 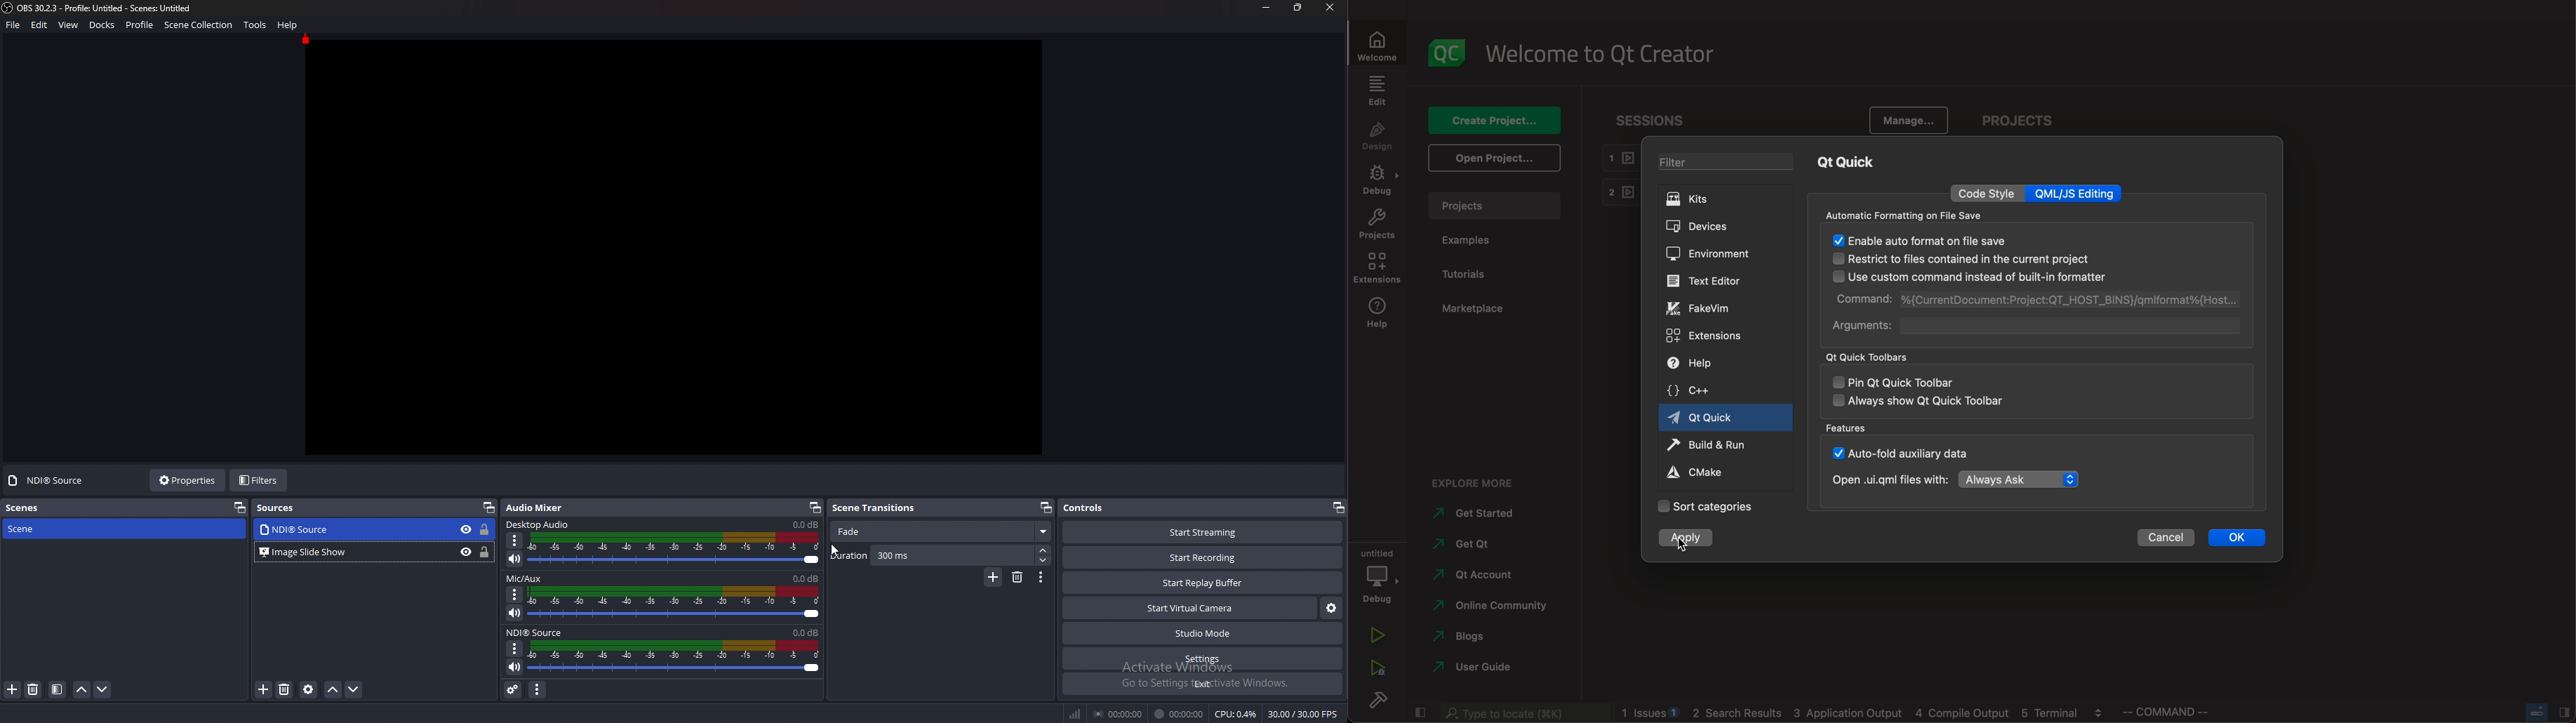 What do you see at coordinates (1378, 635) in the screenshot?
I see `run` at bounding box center [1378, 635].